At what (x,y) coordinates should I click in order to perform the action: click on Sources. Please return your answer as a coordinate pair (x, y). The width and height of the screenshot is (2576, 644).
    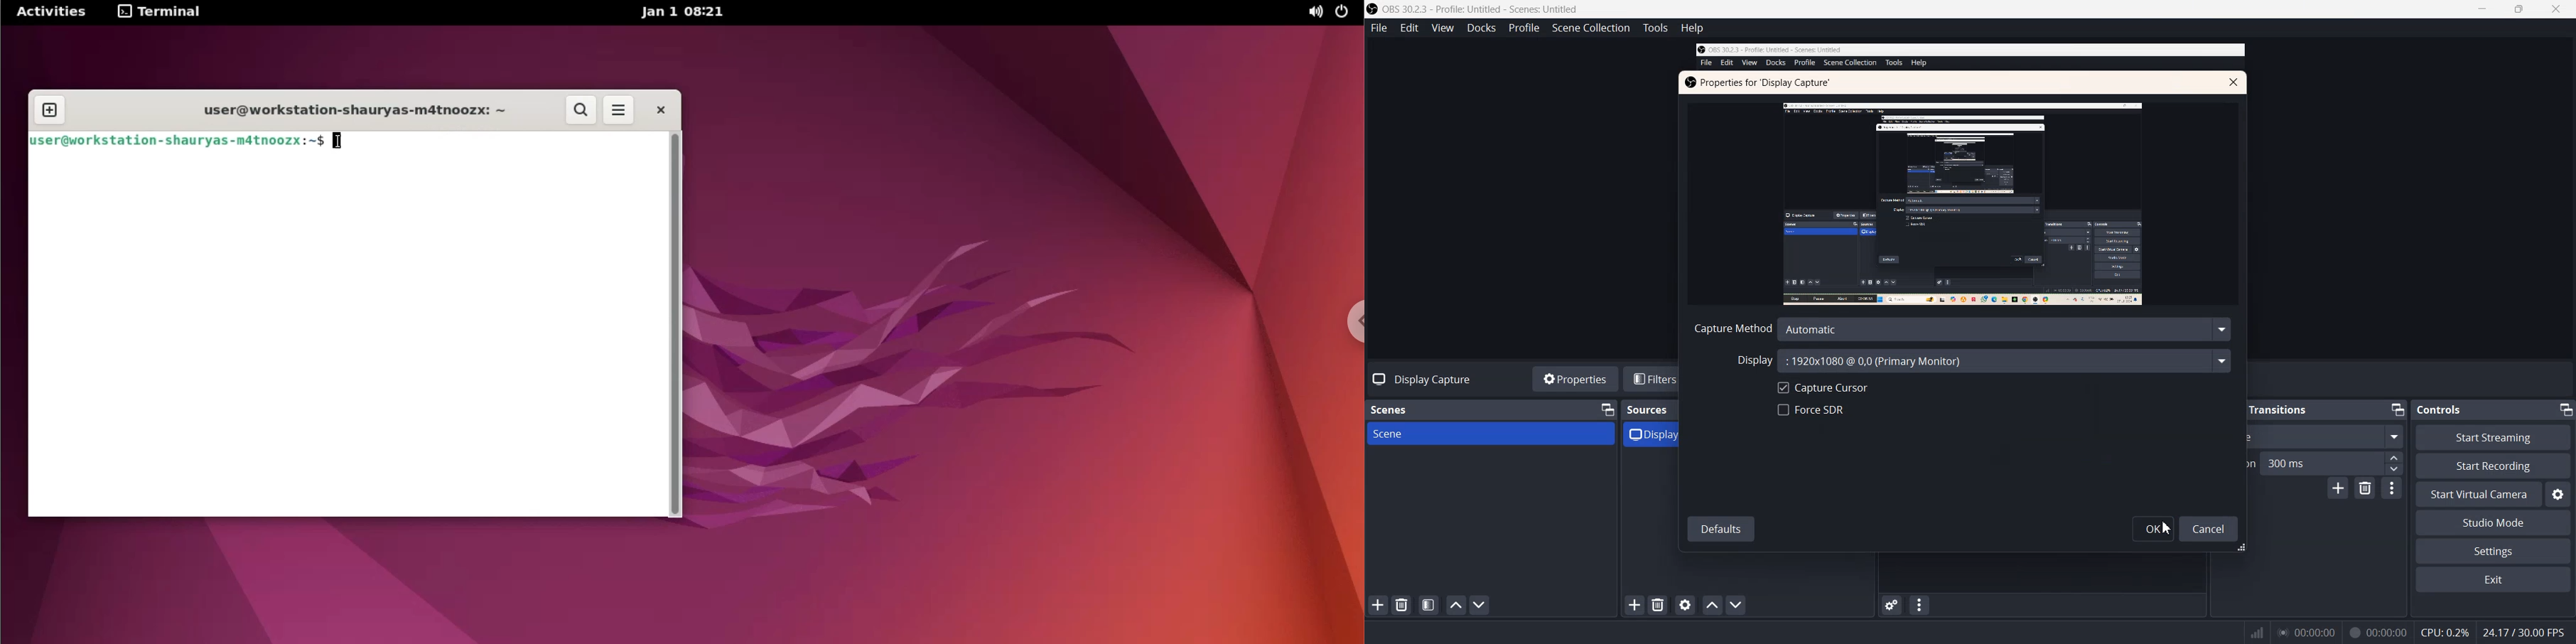
    Looking at the image, I should click on (1649, 409).